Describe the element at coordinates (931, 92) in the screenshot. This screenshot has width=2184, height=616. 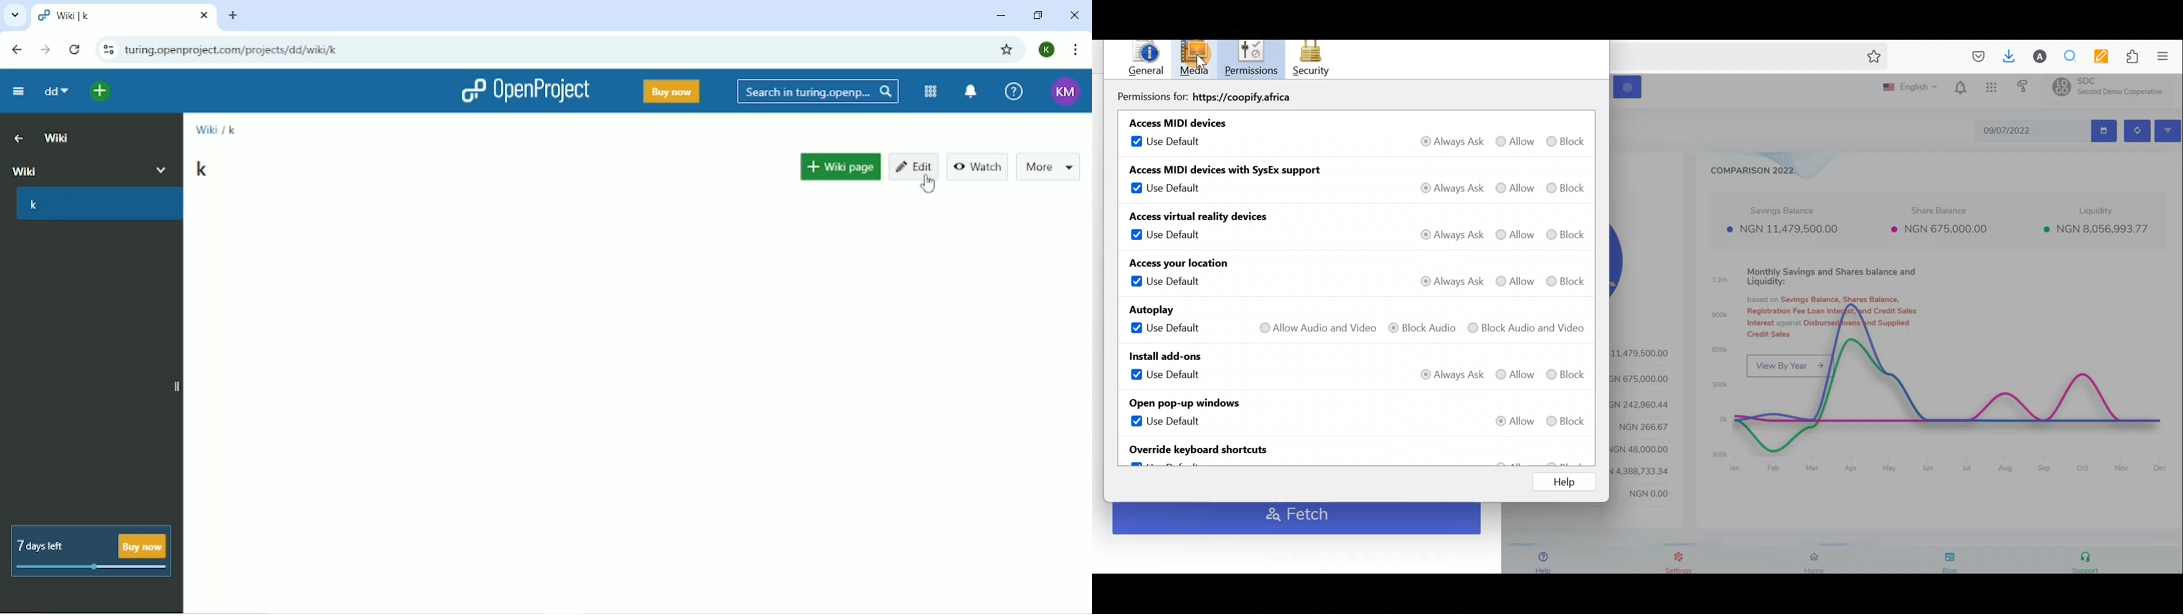
I see `Modules` at that location.